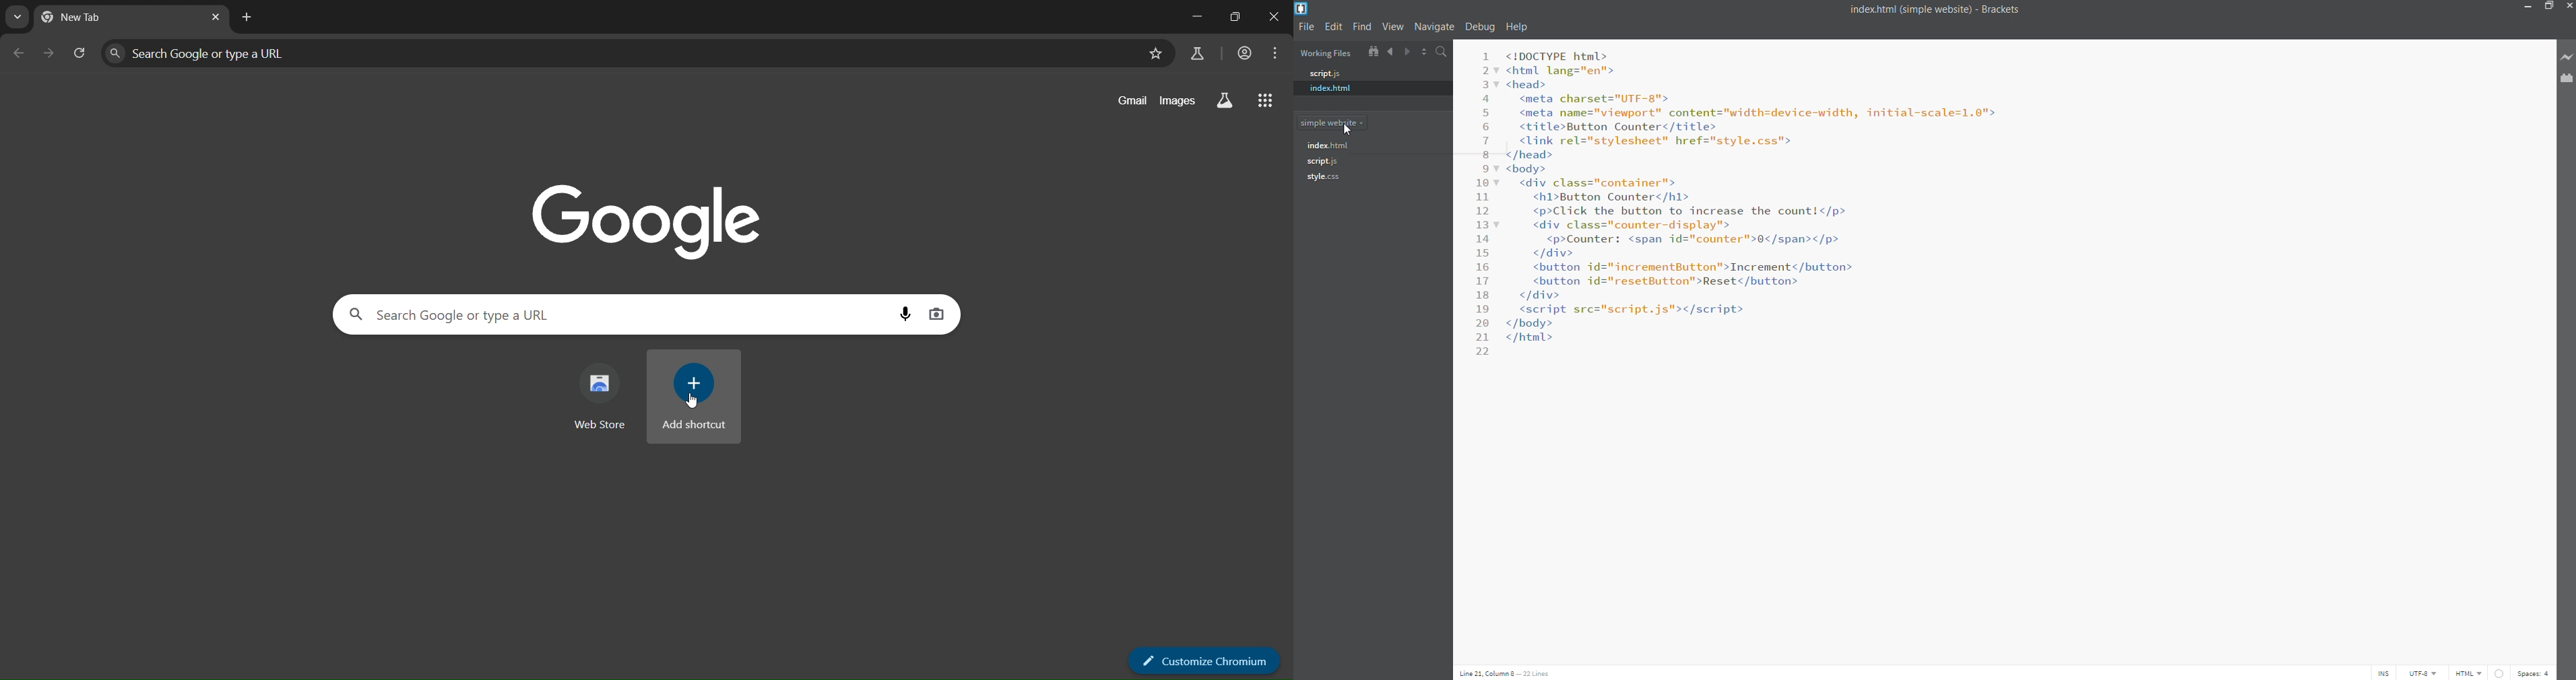  I want to click on navigate backward, so click(1389, 53).